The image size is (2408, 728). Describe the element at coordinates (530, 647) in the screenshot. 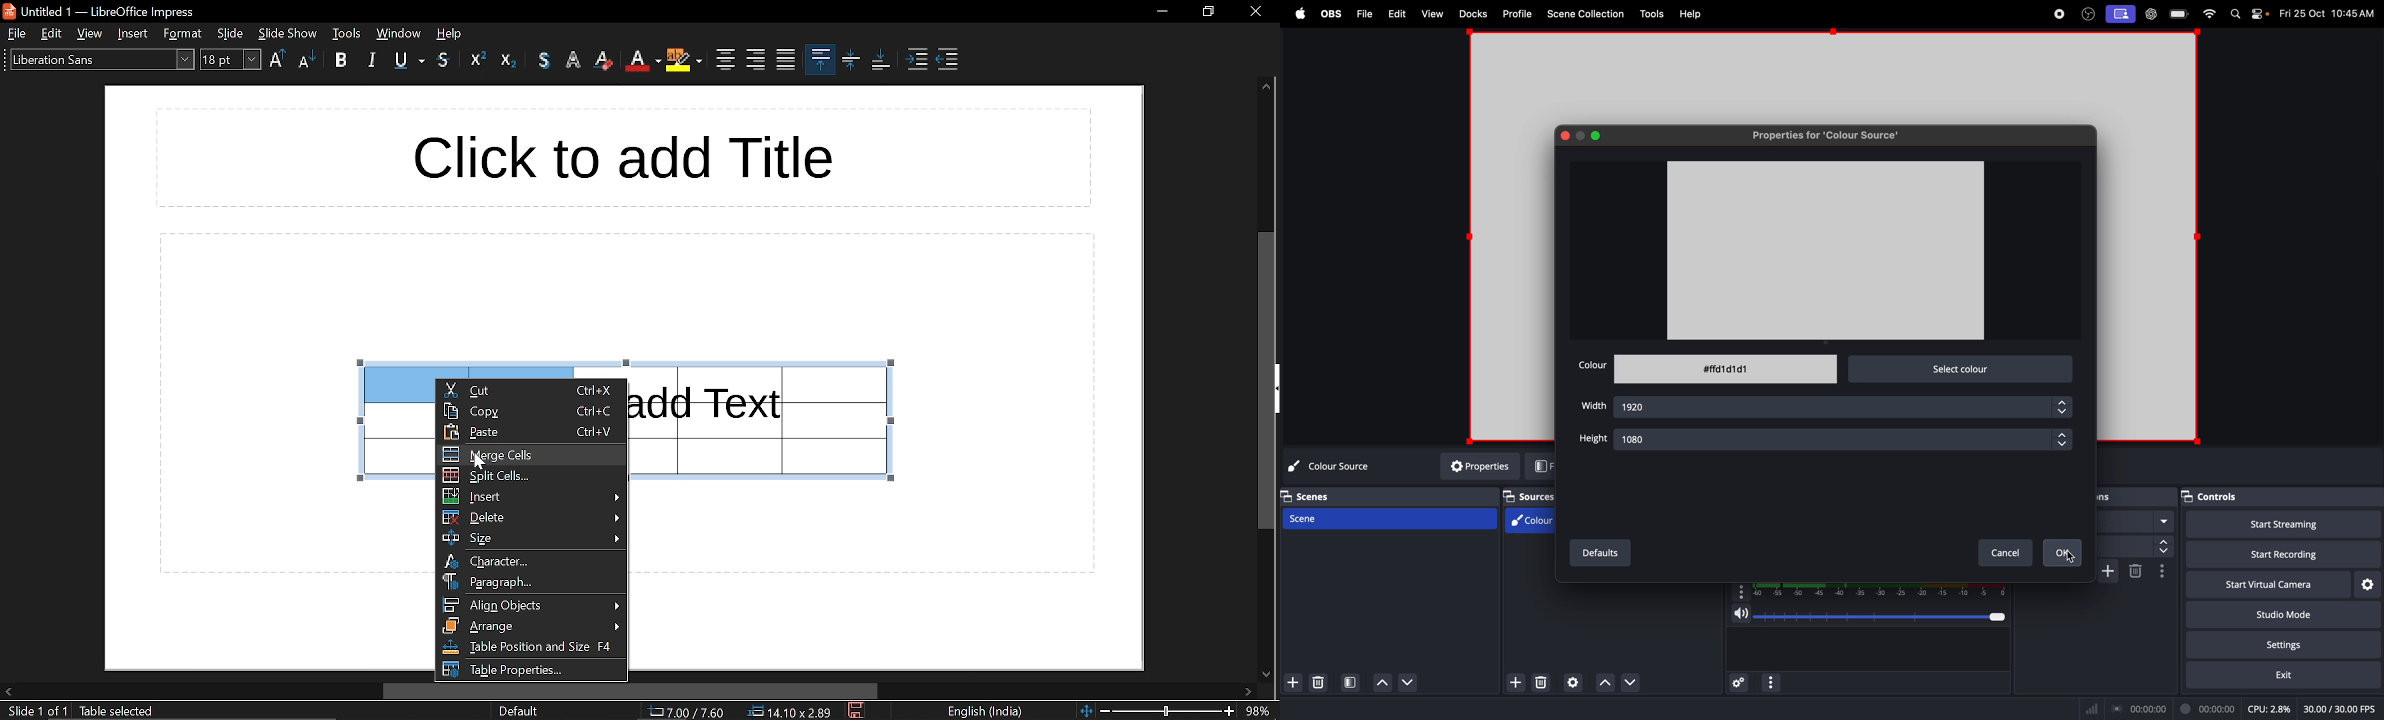

I see `table position` at that location.